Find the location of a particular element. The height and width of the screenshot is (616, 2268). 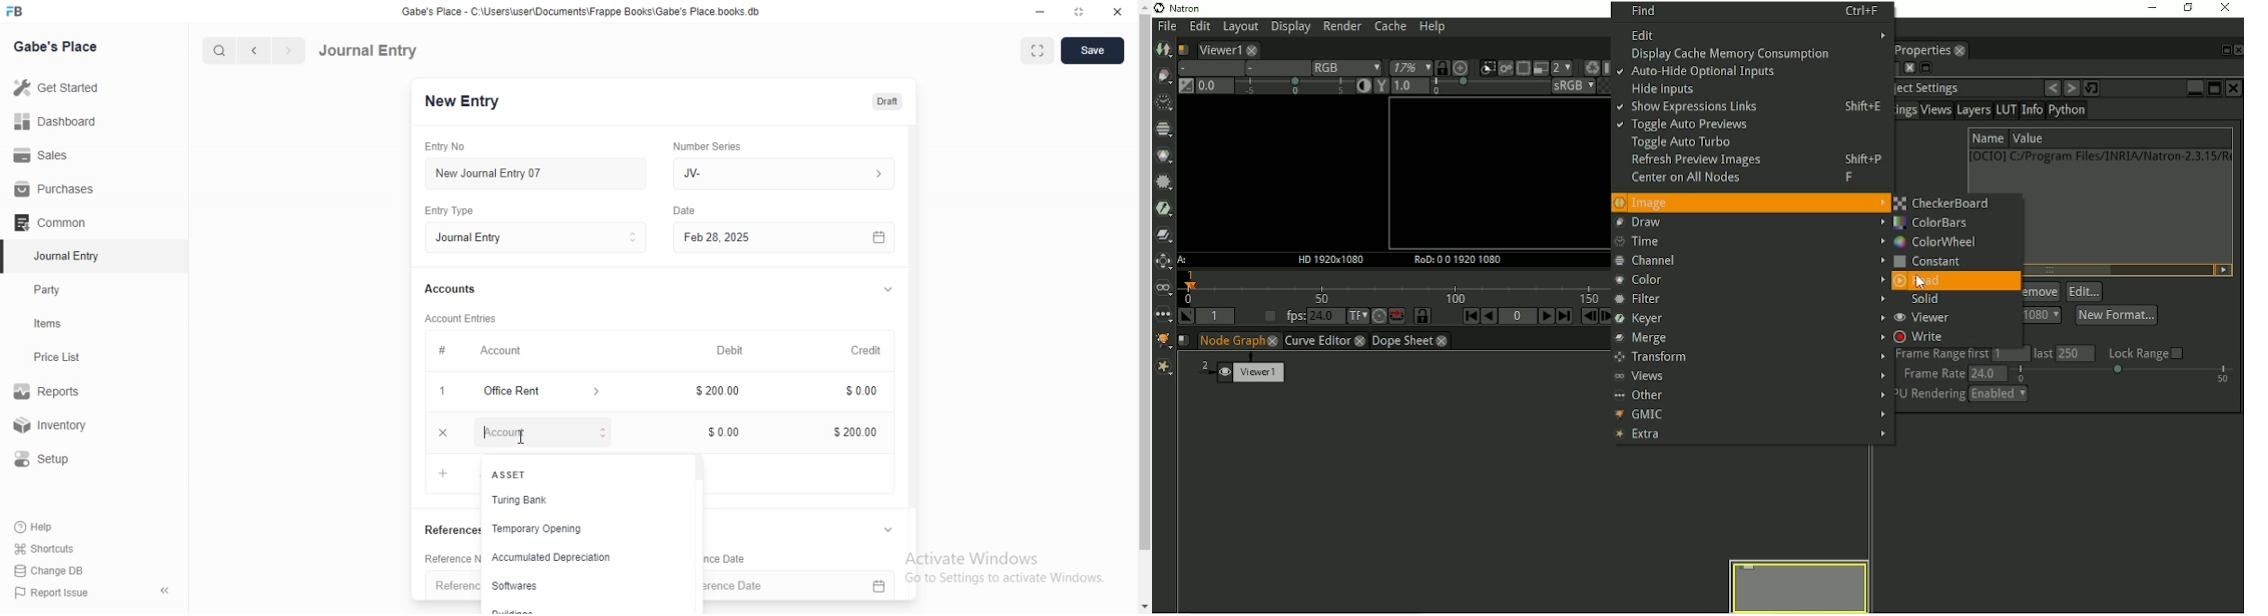

Entry Type is located at coordinates (542, 238).